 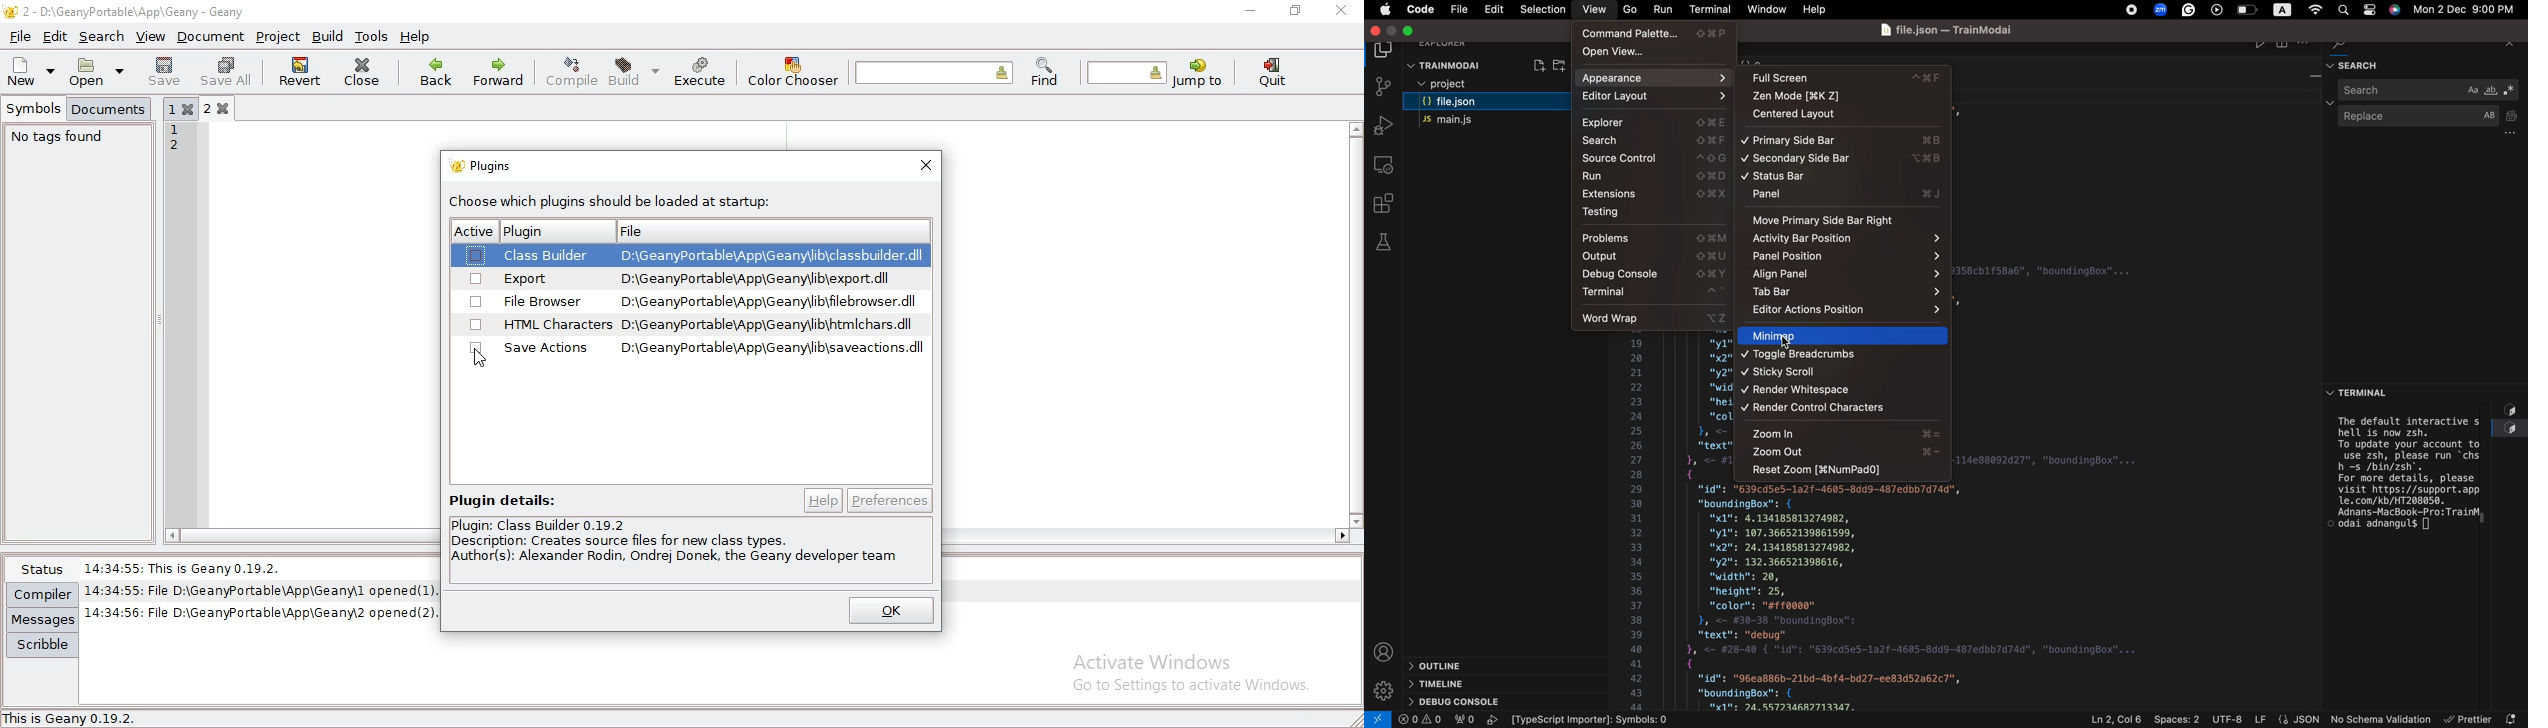 What do you see at coordinates (1386, 10) in the screenshot?
I see `` at bounding box center [1386, 10].